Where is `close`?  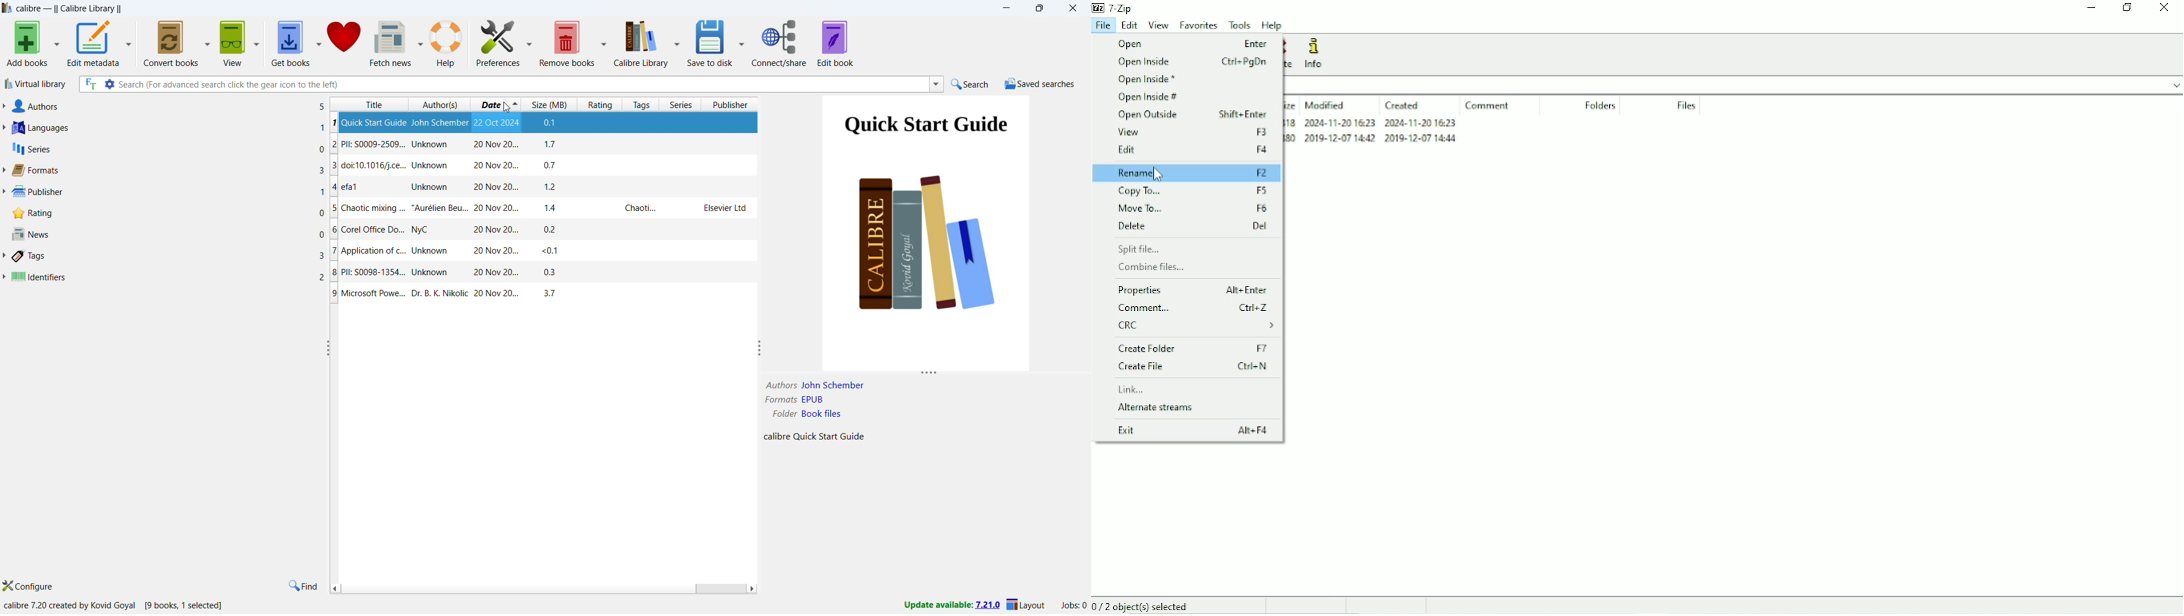
close is located at coordinates (1071, 9).